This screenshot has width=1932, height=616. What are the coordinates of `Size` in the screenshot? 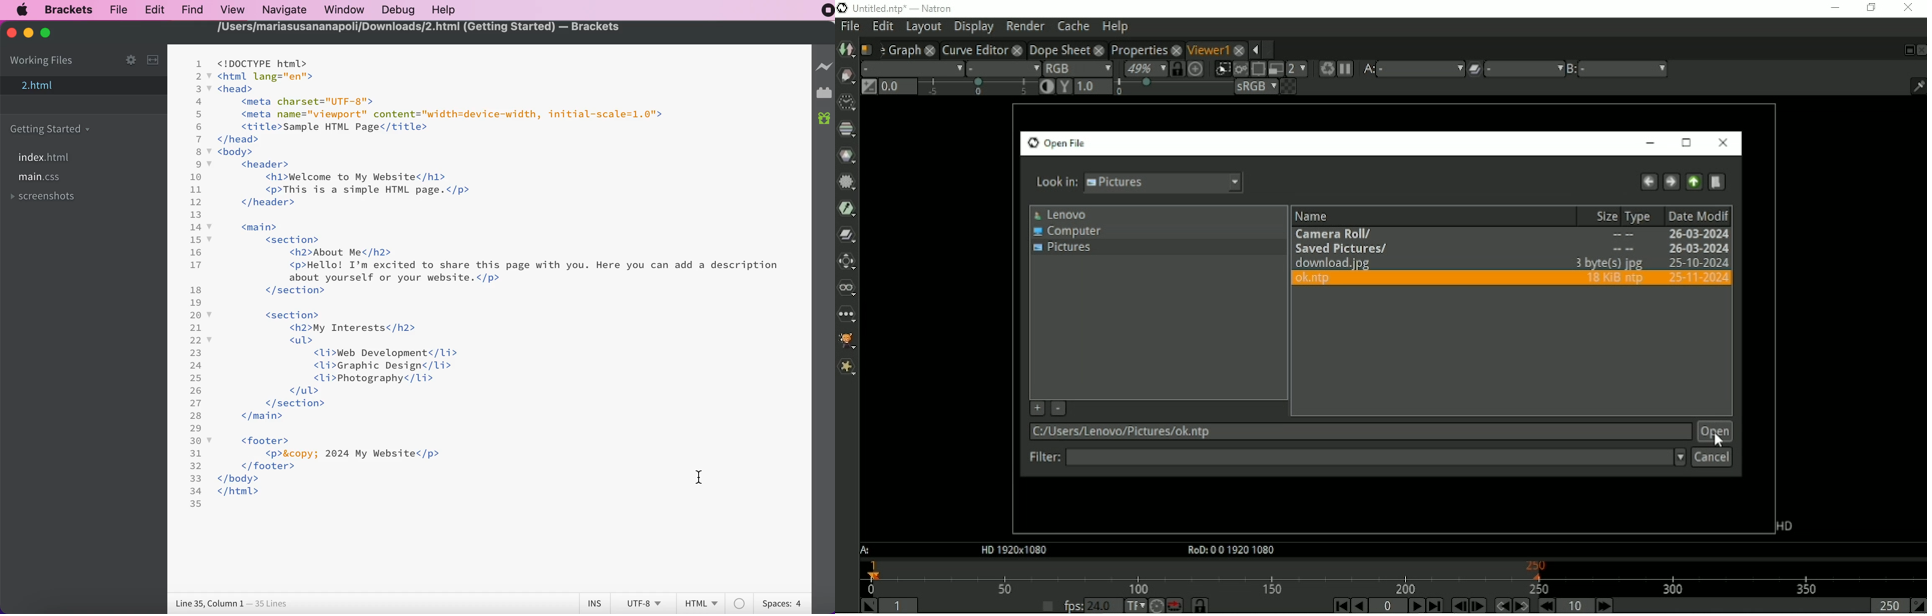 It's located at (1603, 216).